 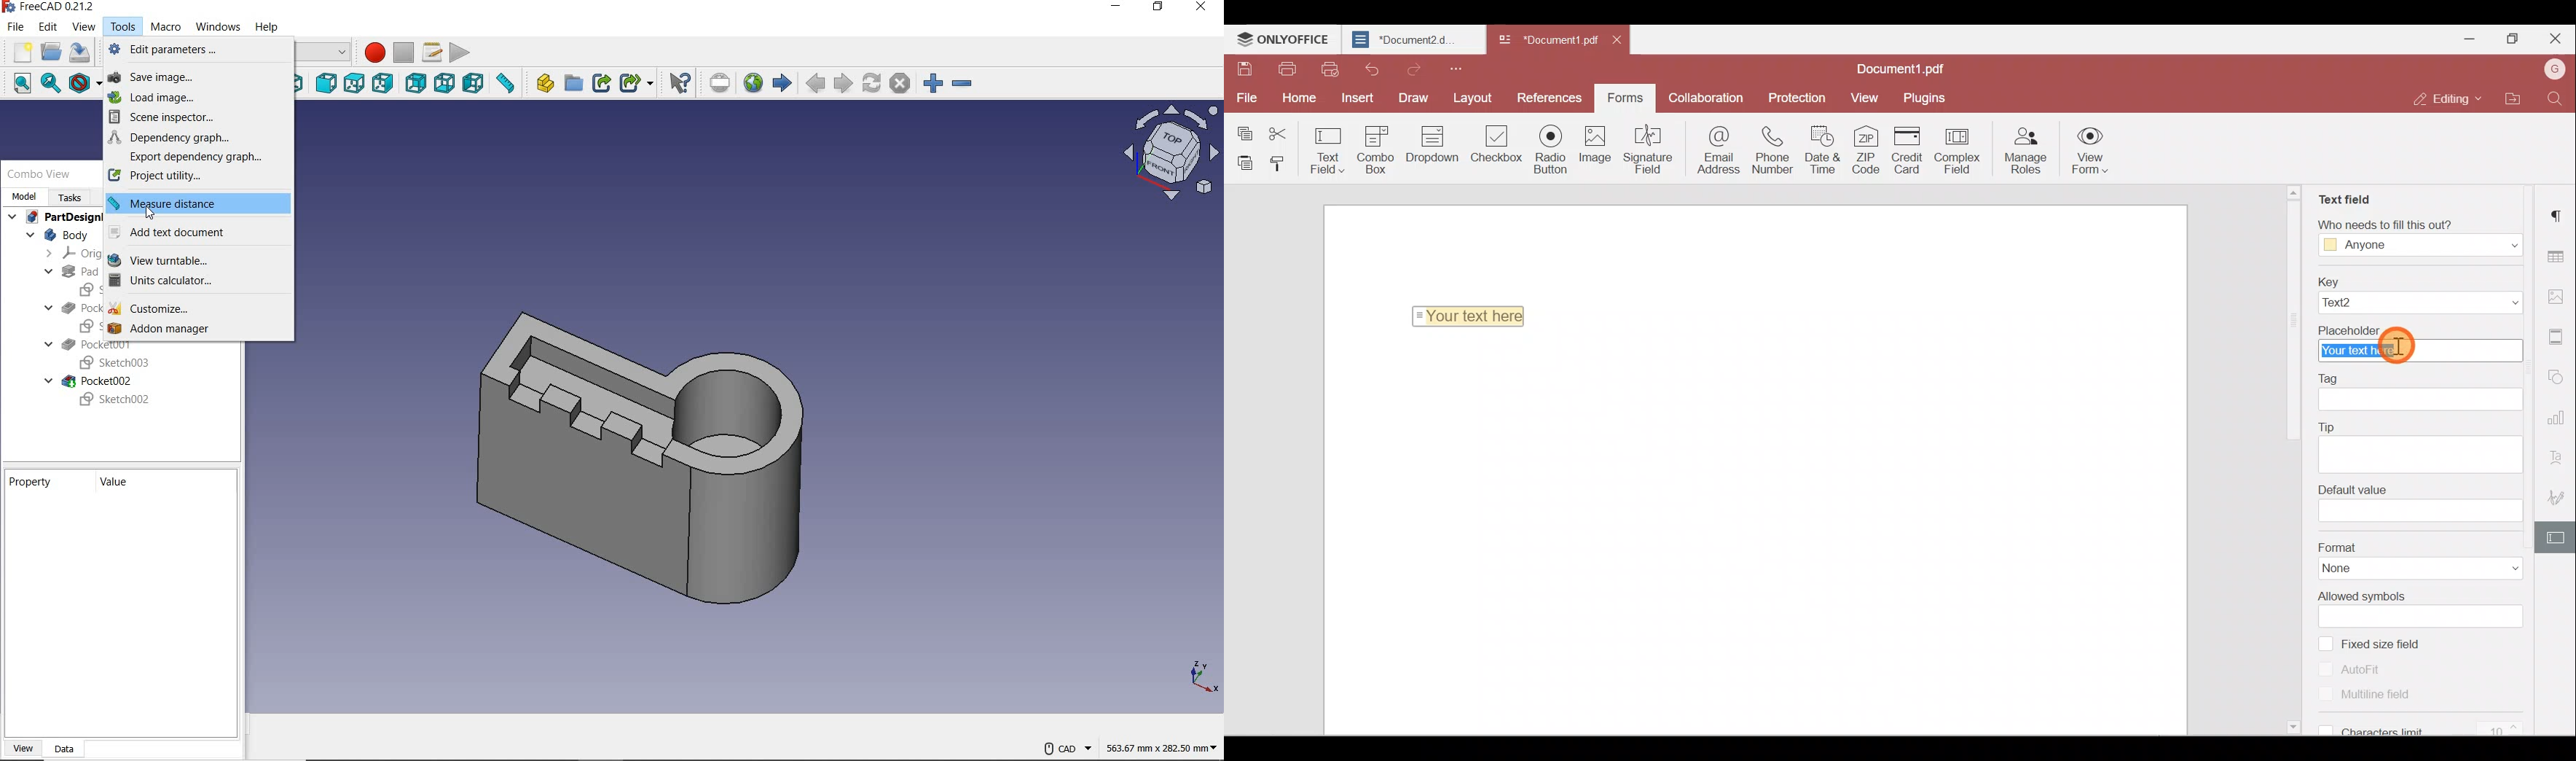 I want to click on execute macro, so click(x=460, y=52).